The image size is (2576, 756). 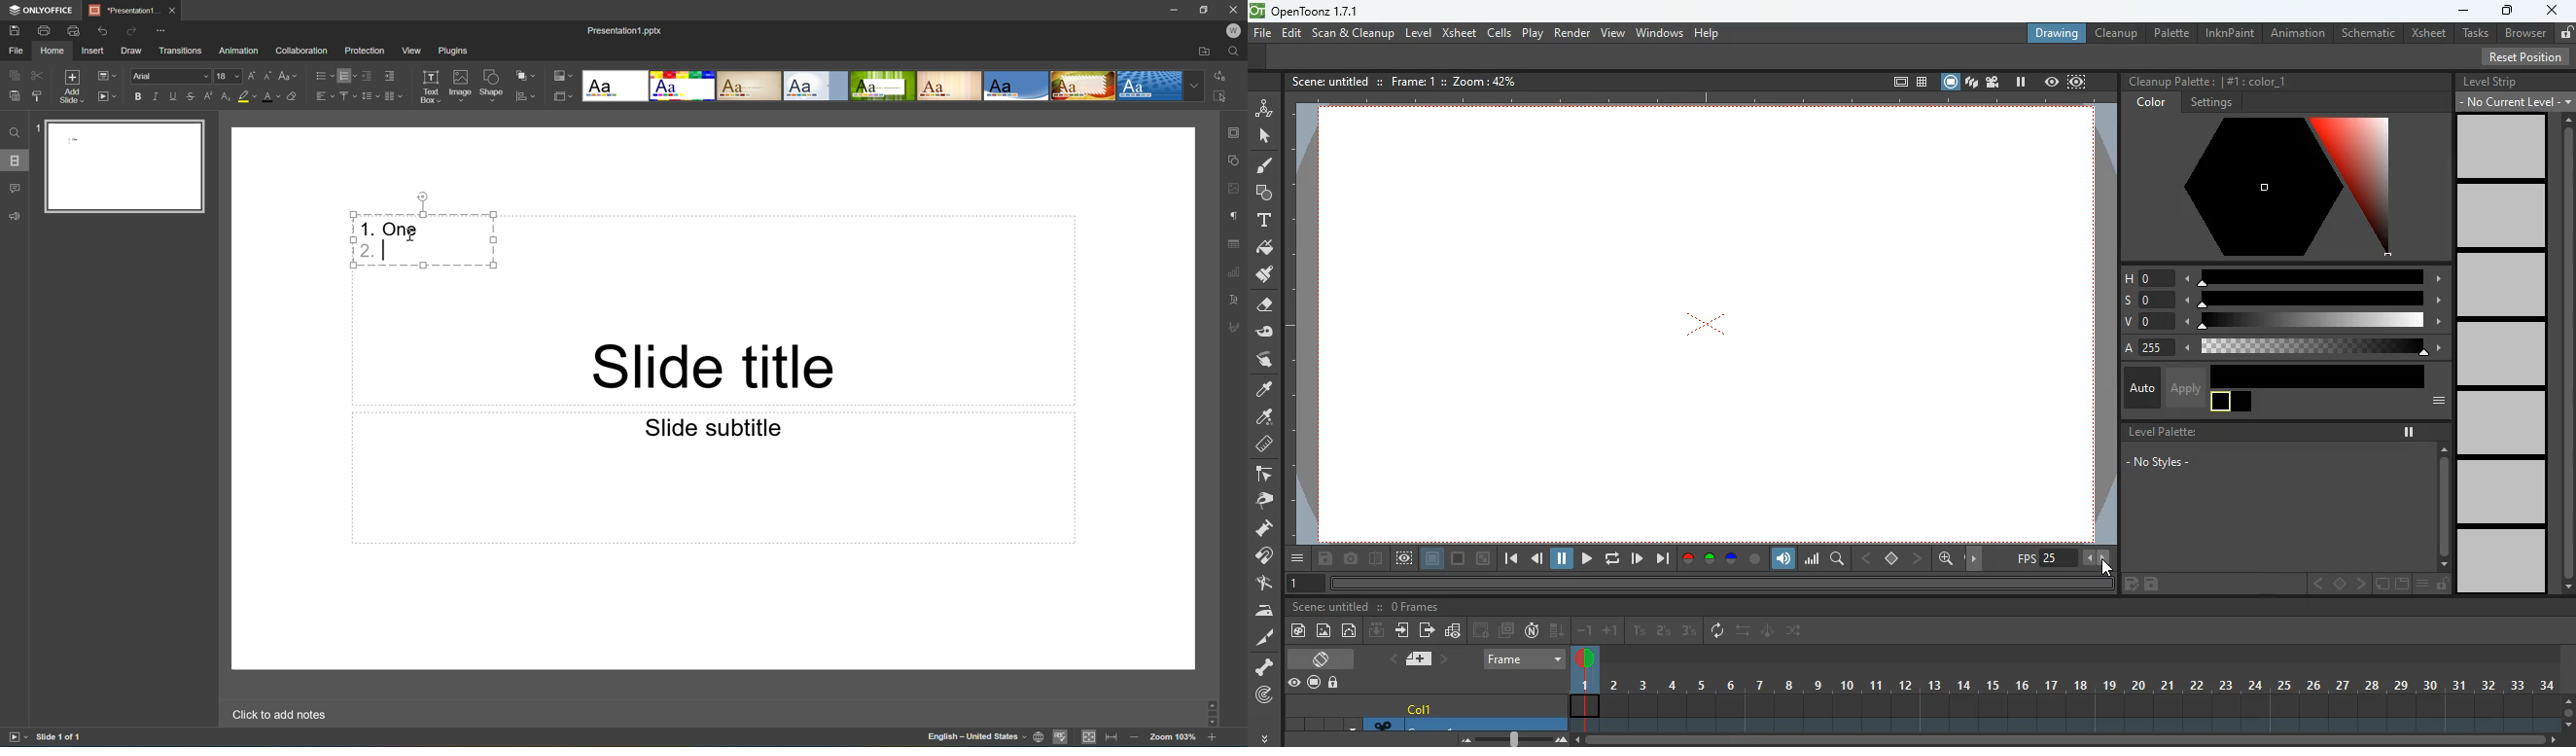 I want to click on Vertical align, so click(x=348, y=94).